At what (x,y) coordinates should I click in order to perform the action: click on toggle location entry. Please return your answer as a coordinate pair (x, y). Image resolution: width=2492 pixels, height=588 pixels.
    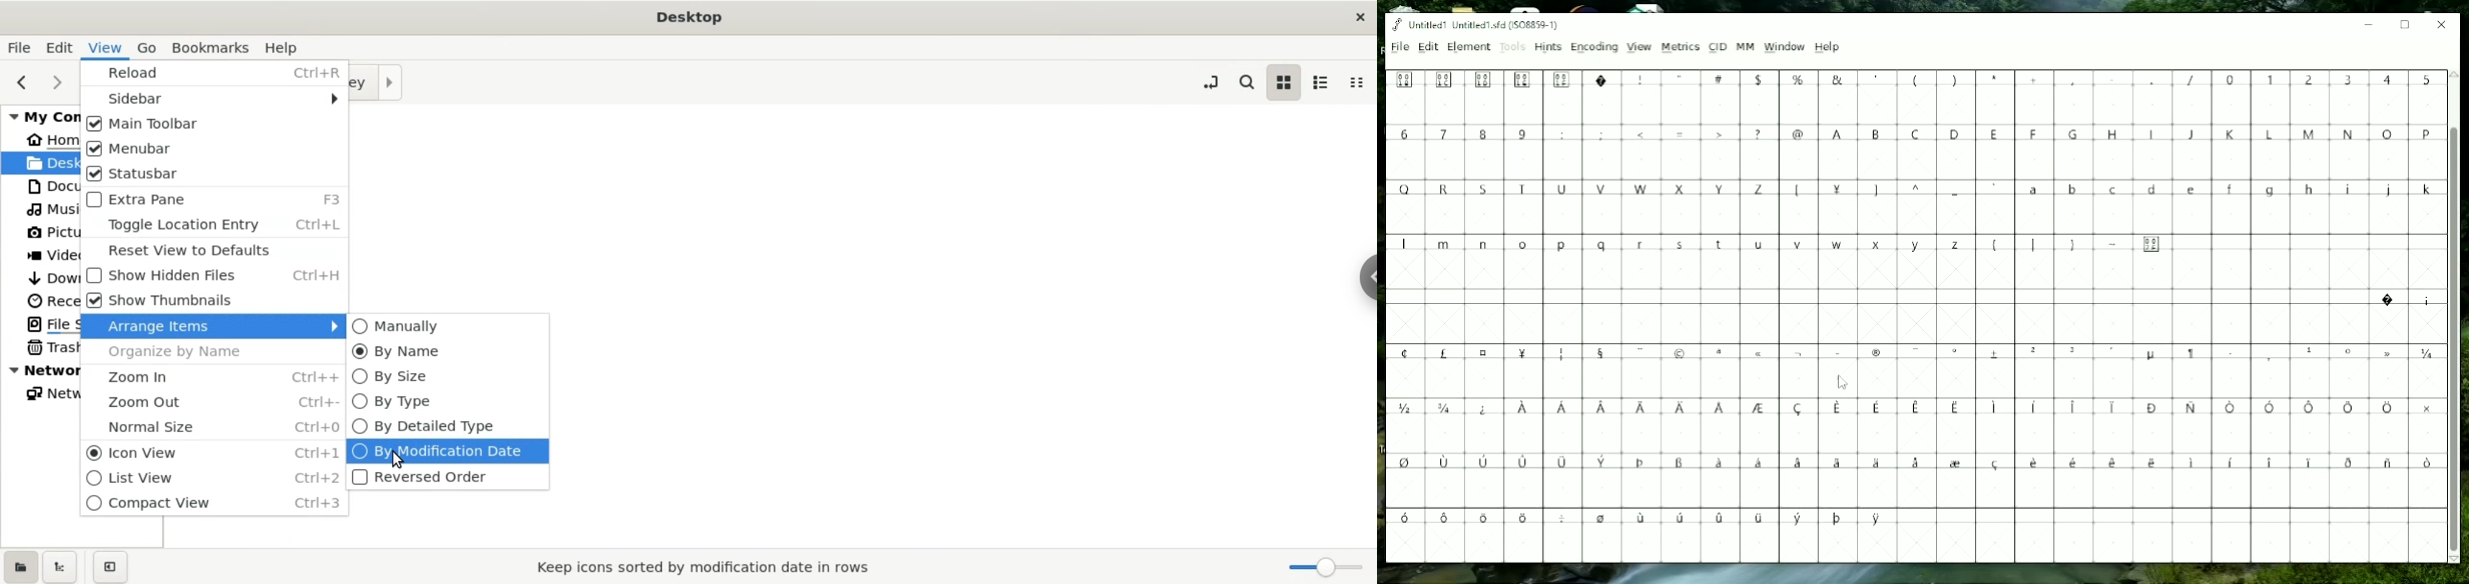
    Looking at the image, I should click on (1211, 80).